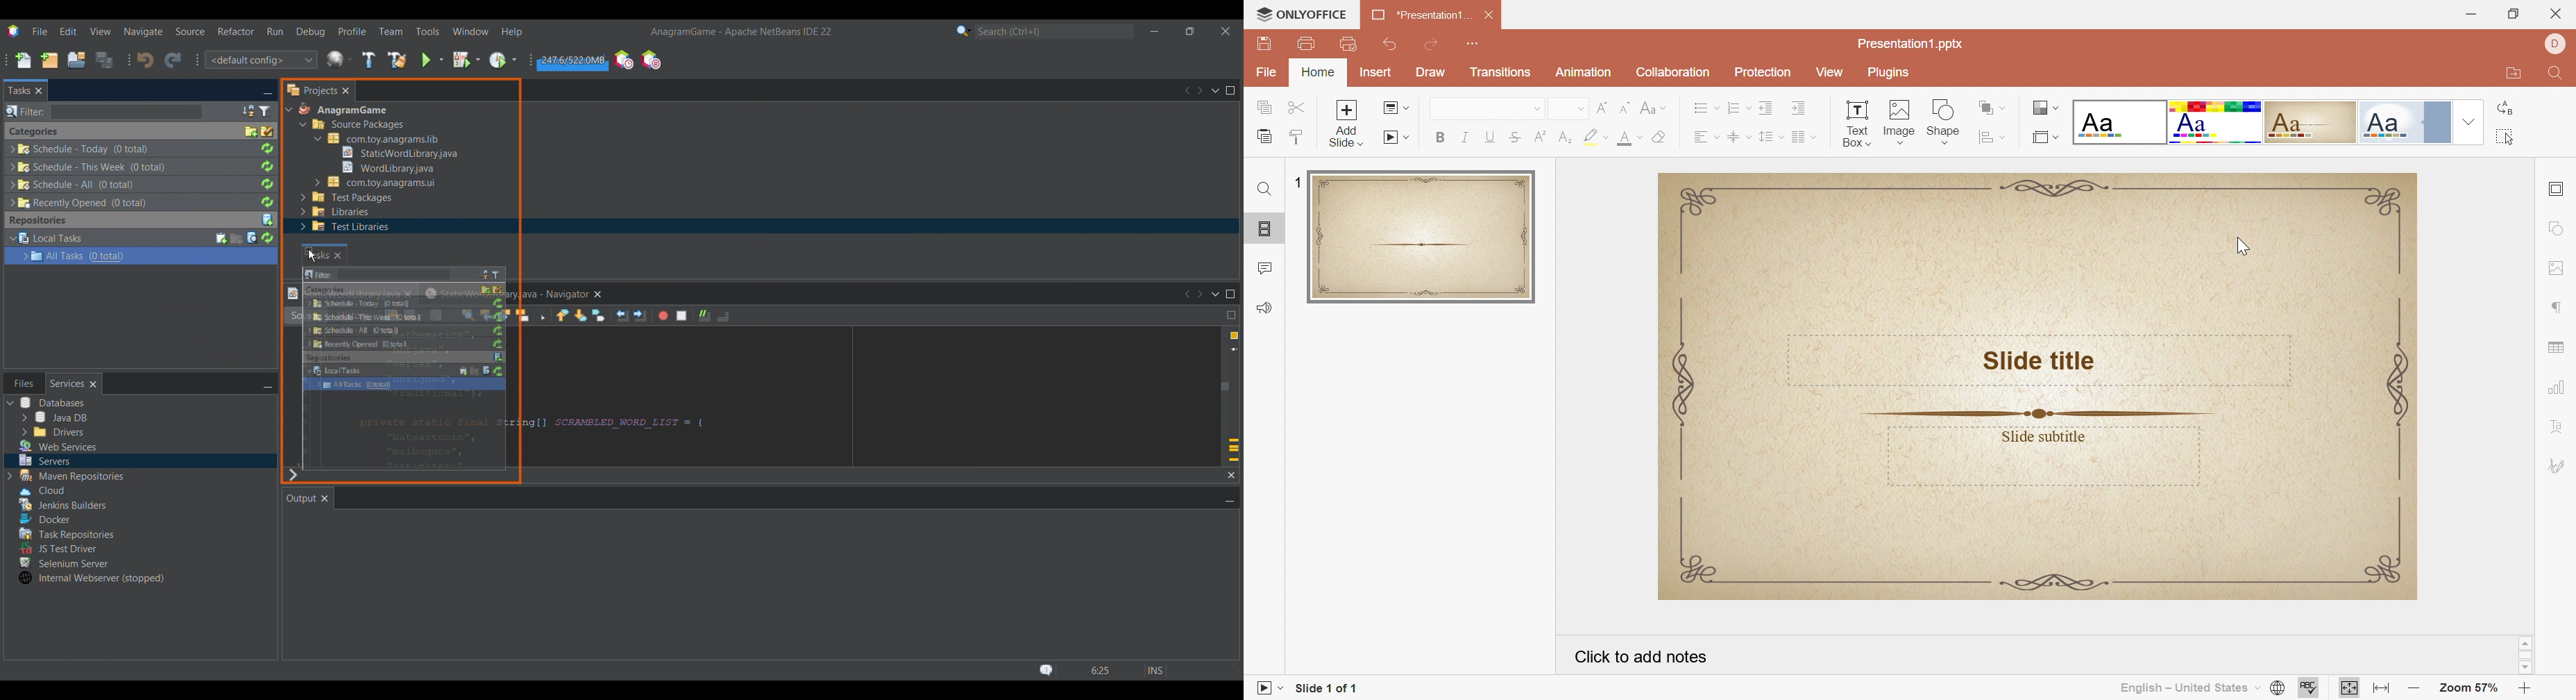 The width and height of the screenshot is (2576, 700). I want to click on Collaboration, so click(1673, 74).